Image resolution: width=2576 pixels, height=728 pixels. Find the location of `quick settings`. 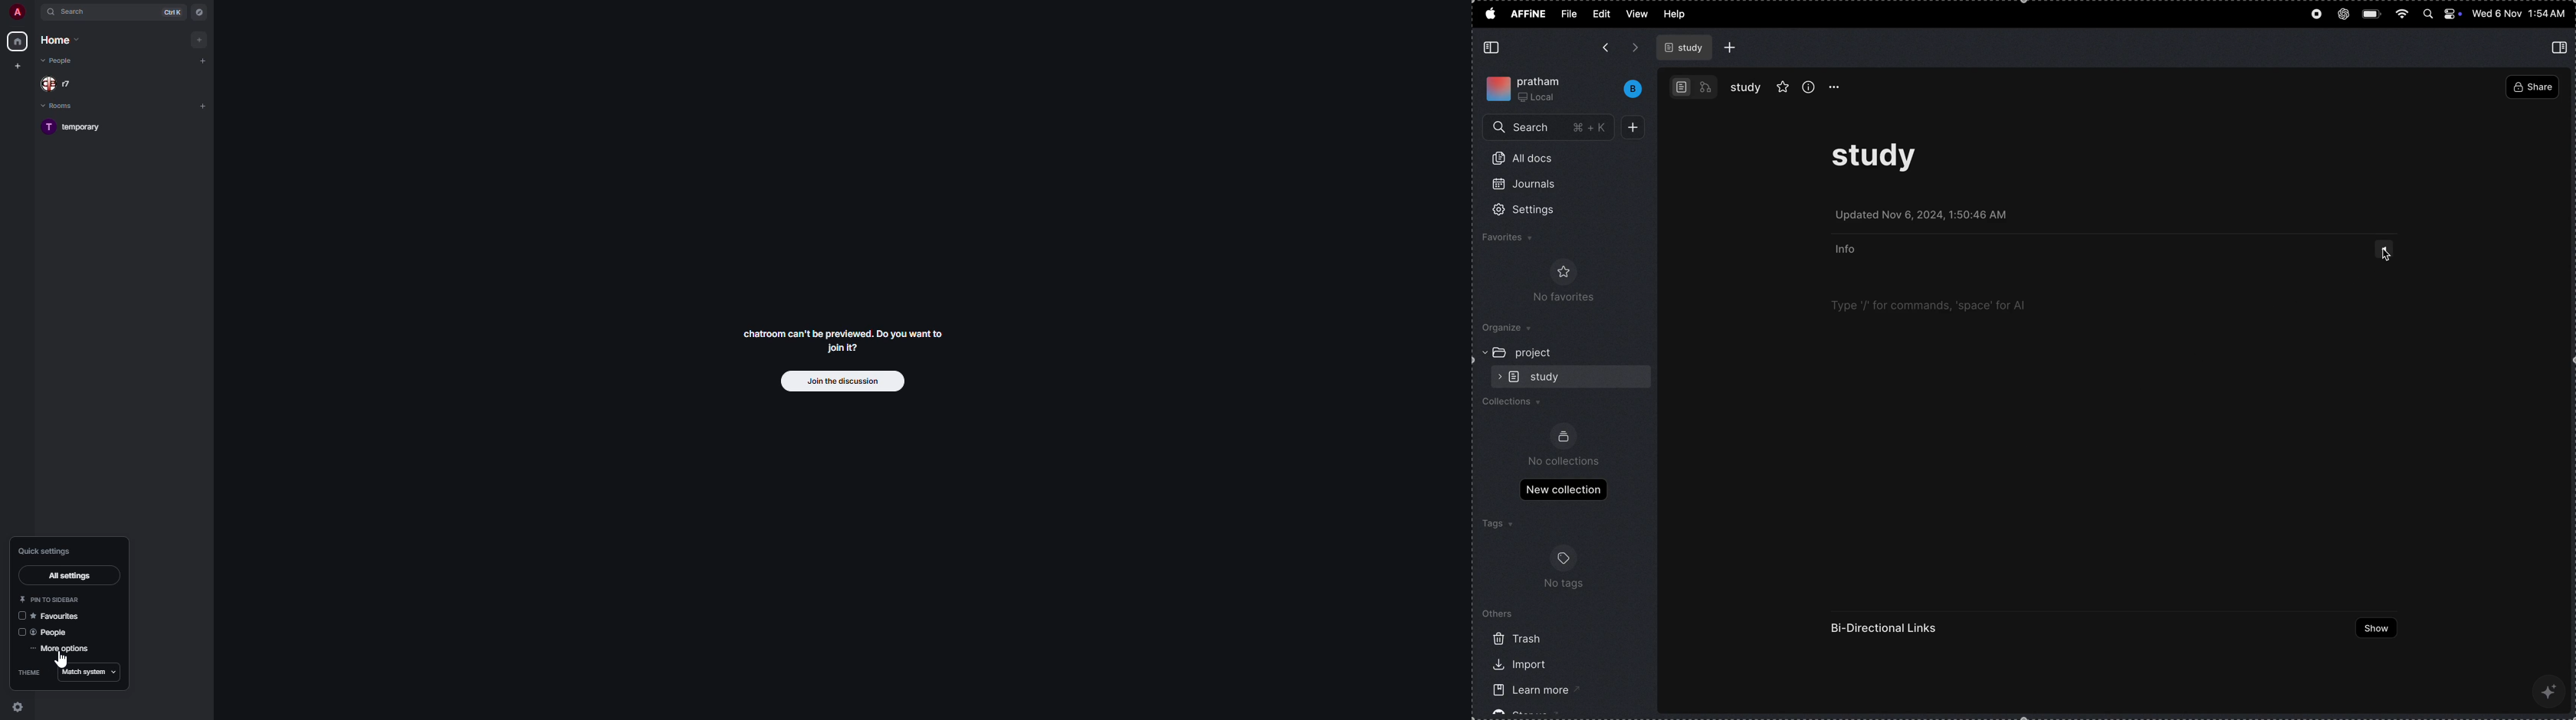

quick settings is located at coordinates (18, 709).